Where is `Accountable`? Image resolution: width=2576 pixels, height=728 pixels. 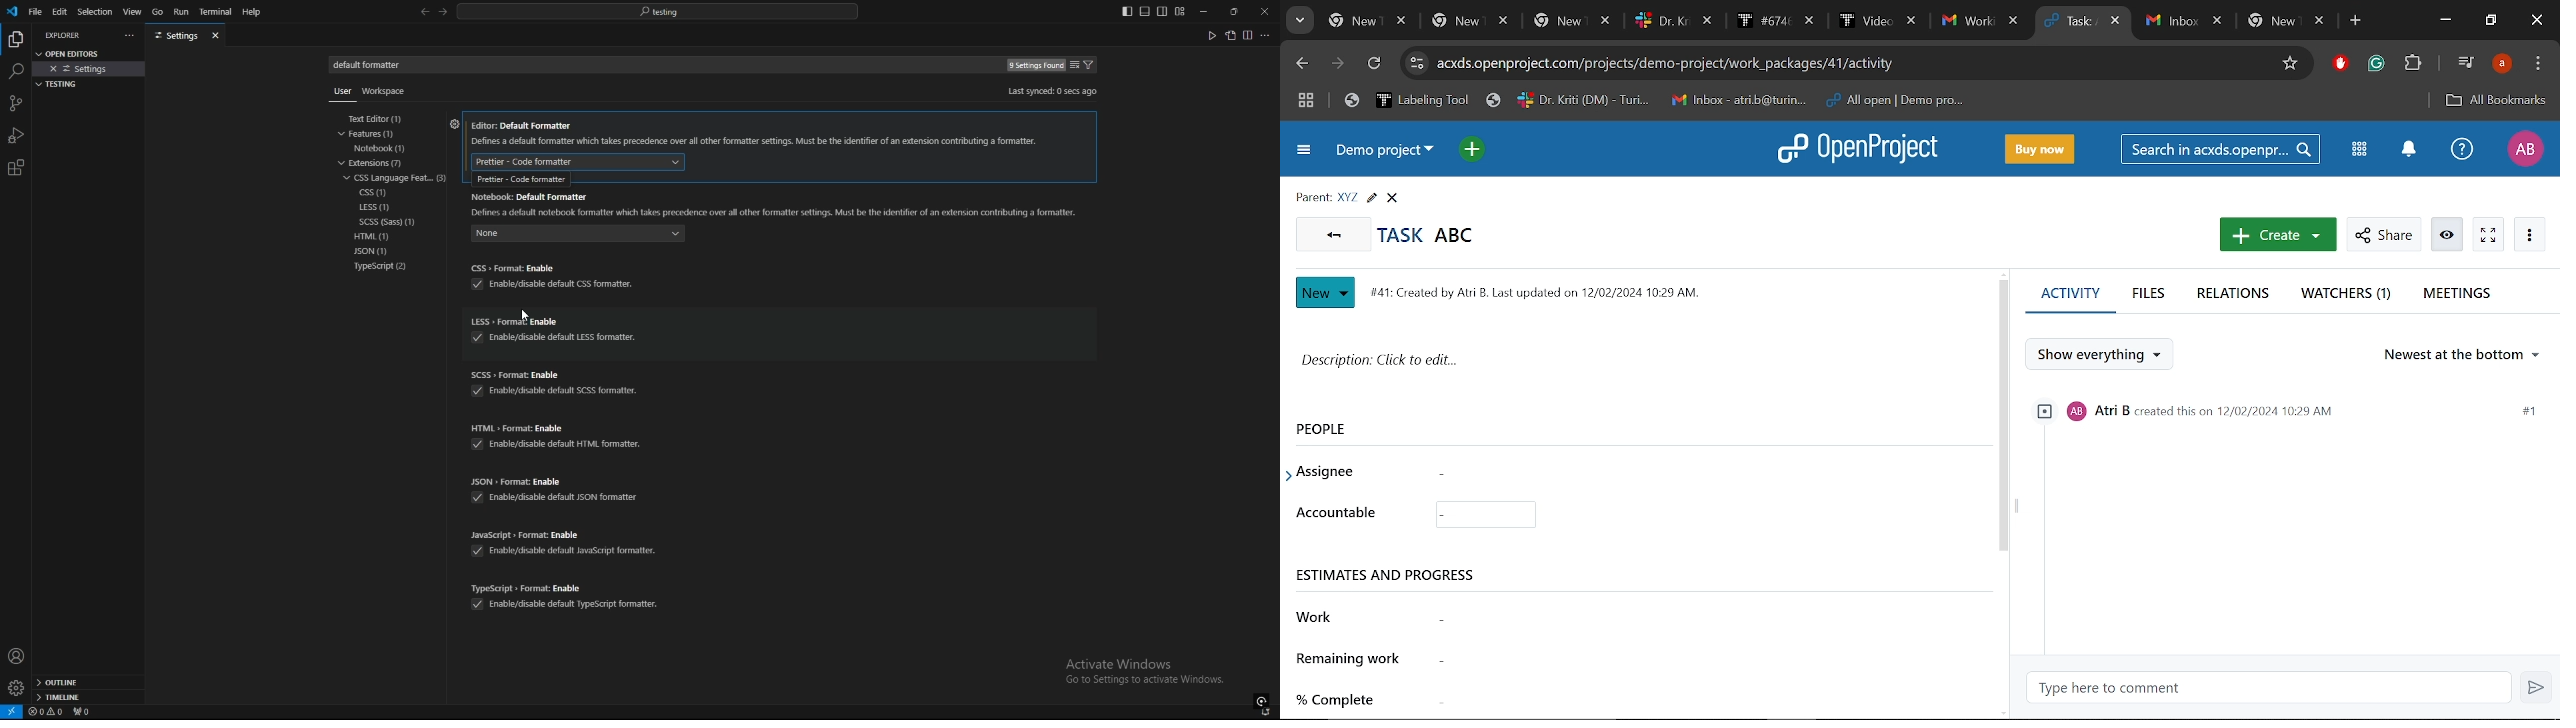 Accountable is located at coordinates (1602, 515).